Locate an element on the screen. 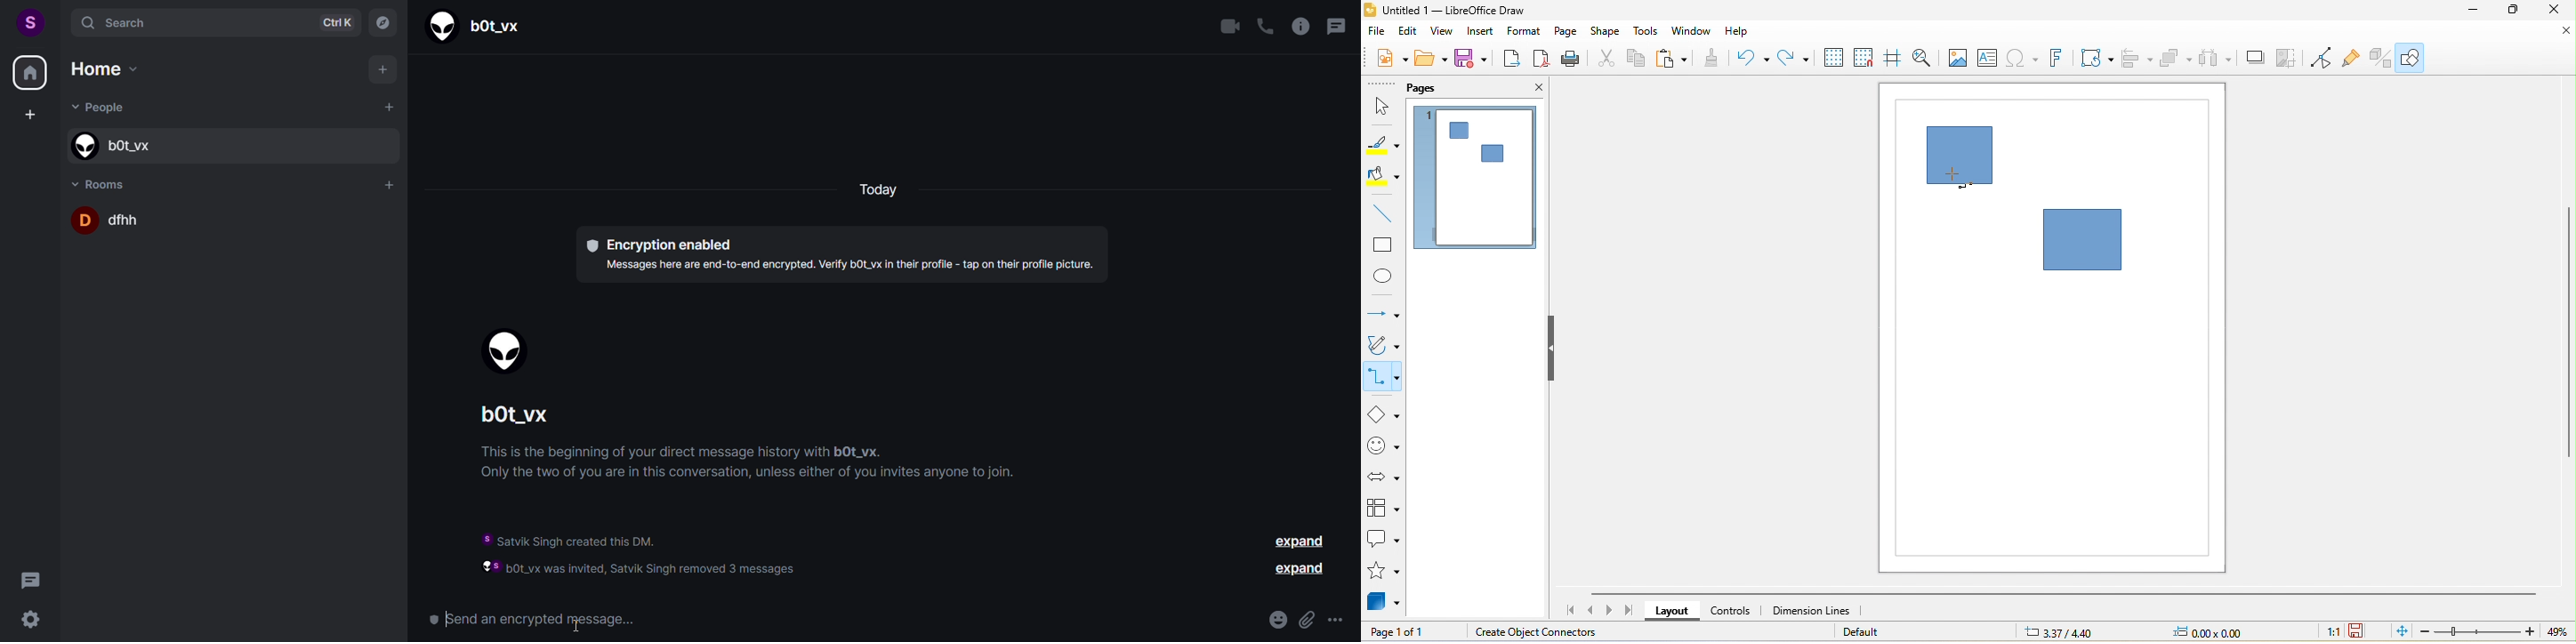 The width and height of the screenshot is (2576, 644). controls is located at coordinates (1732, 613).